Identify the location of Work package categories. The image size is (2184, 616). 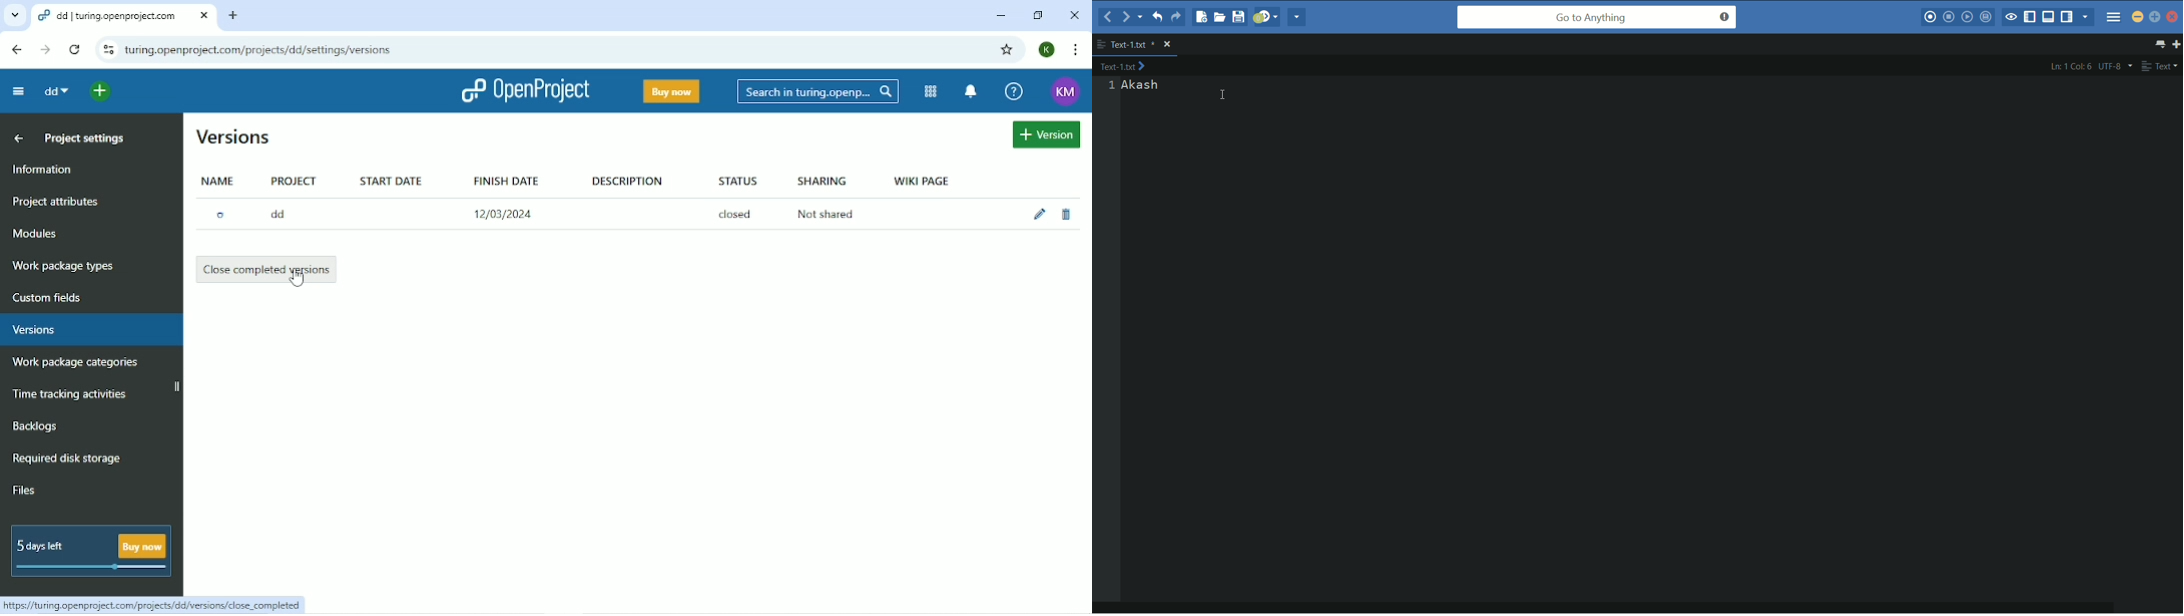
(76, 364).